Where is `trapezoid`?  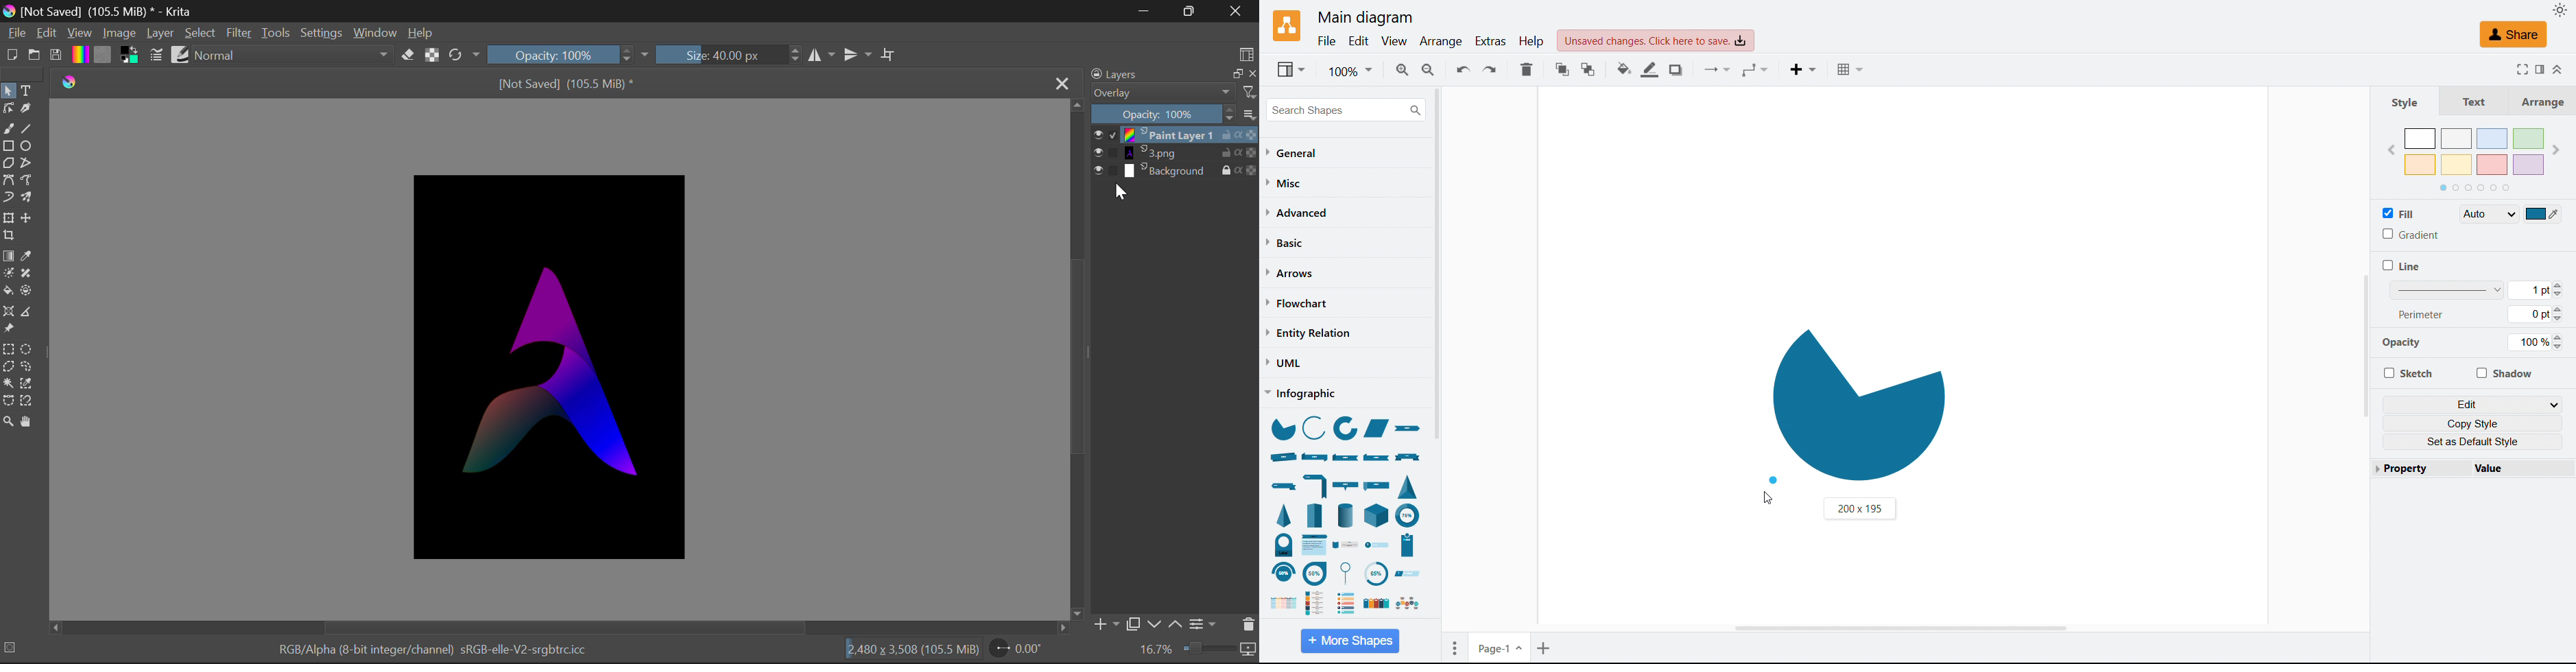
trapezoid is located at coordinates (1376, 429).